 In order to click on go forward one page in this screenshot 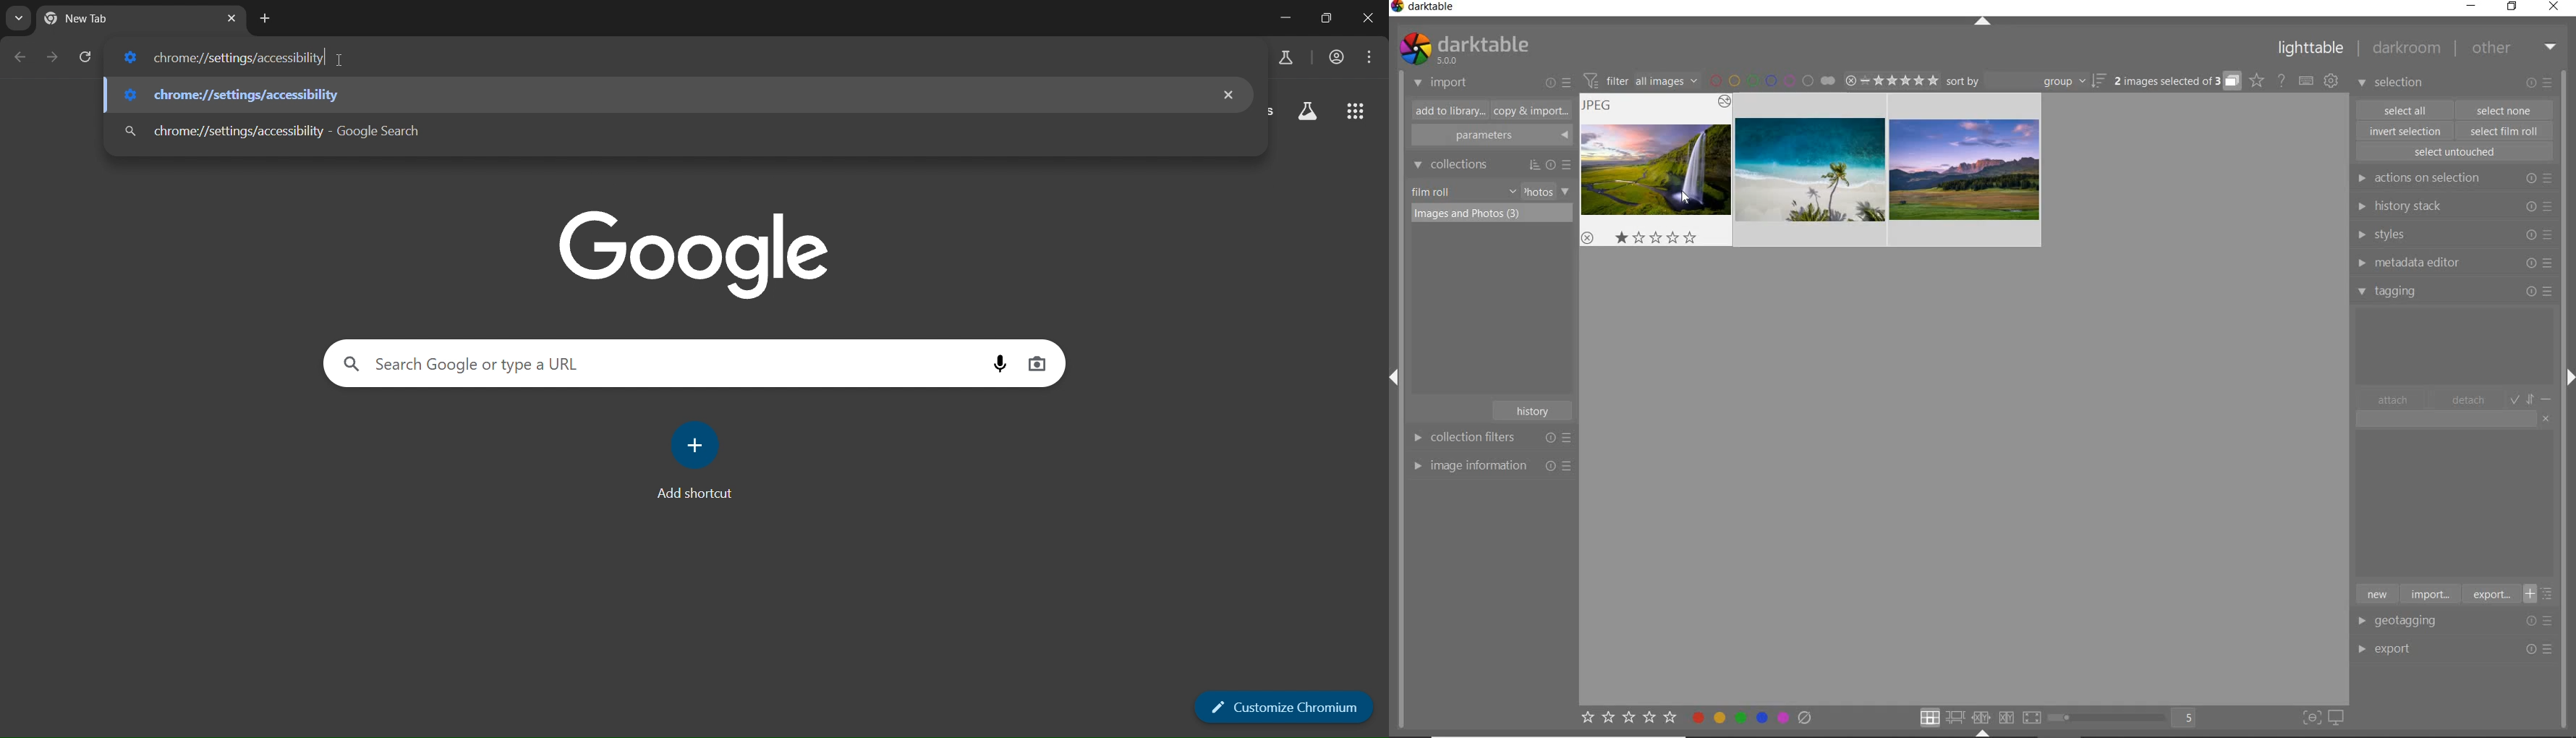, I will do `click(55, 58)`.